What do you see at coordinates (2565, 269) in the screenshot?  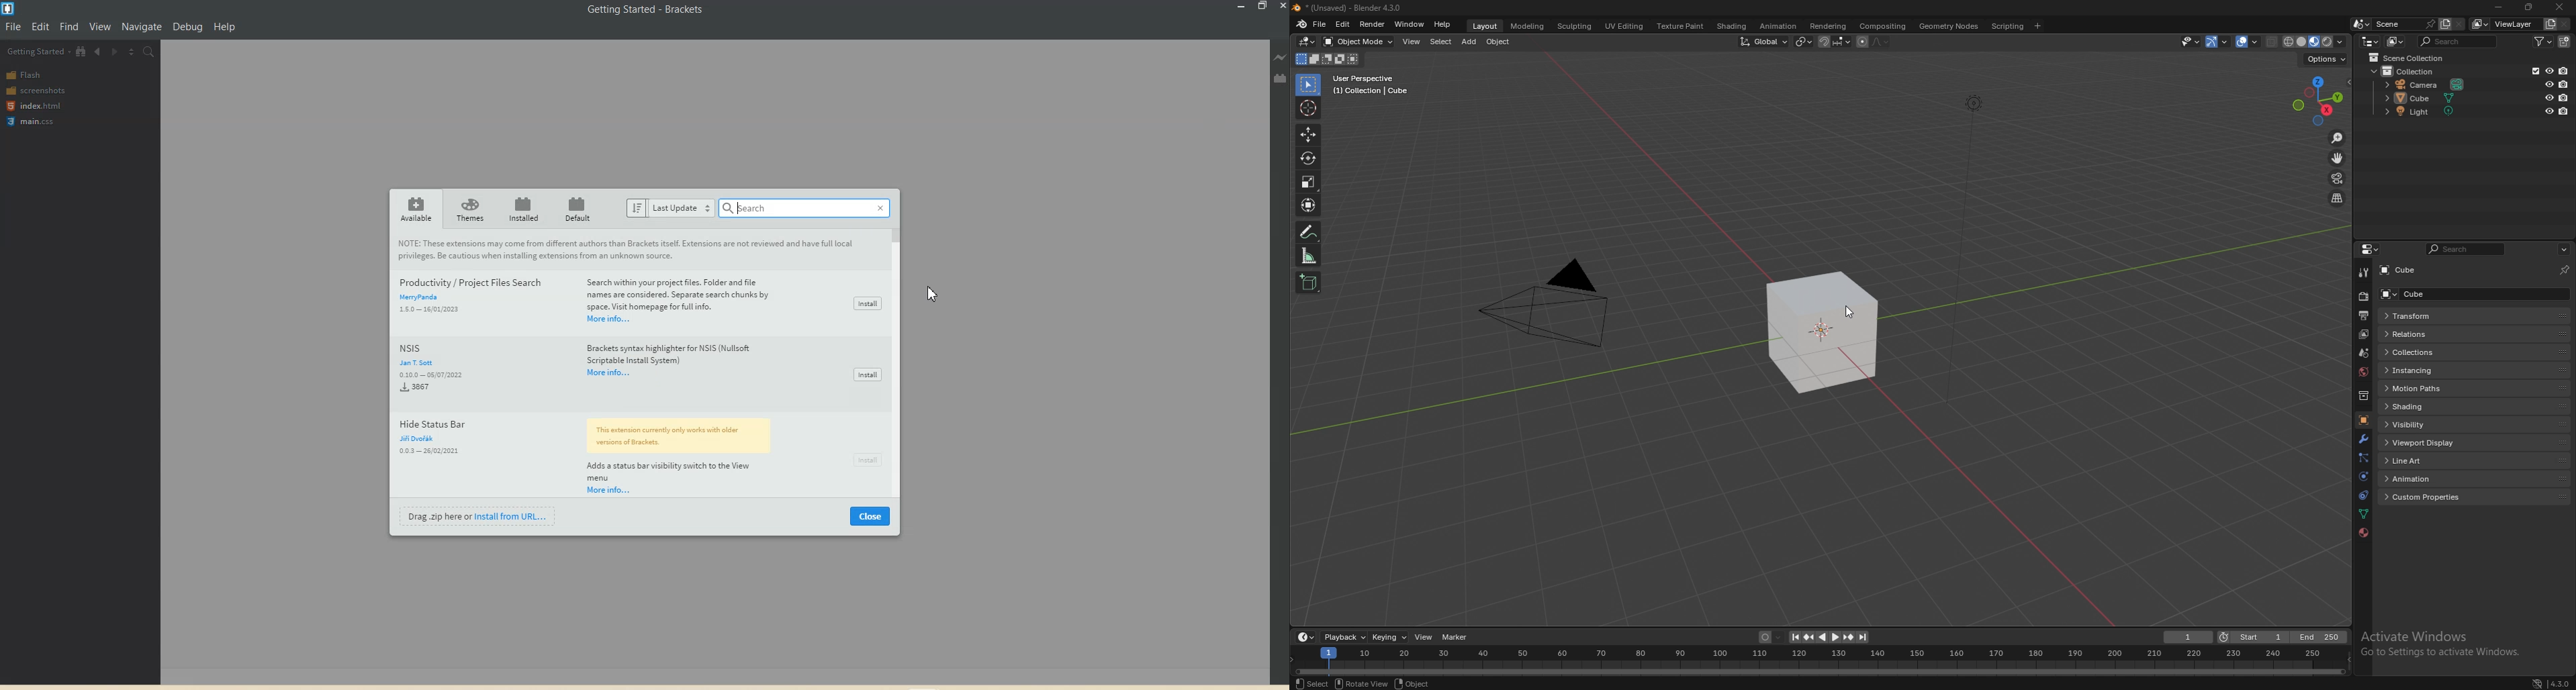 I see `toggle pin id` at bounding box center [2565, 269].